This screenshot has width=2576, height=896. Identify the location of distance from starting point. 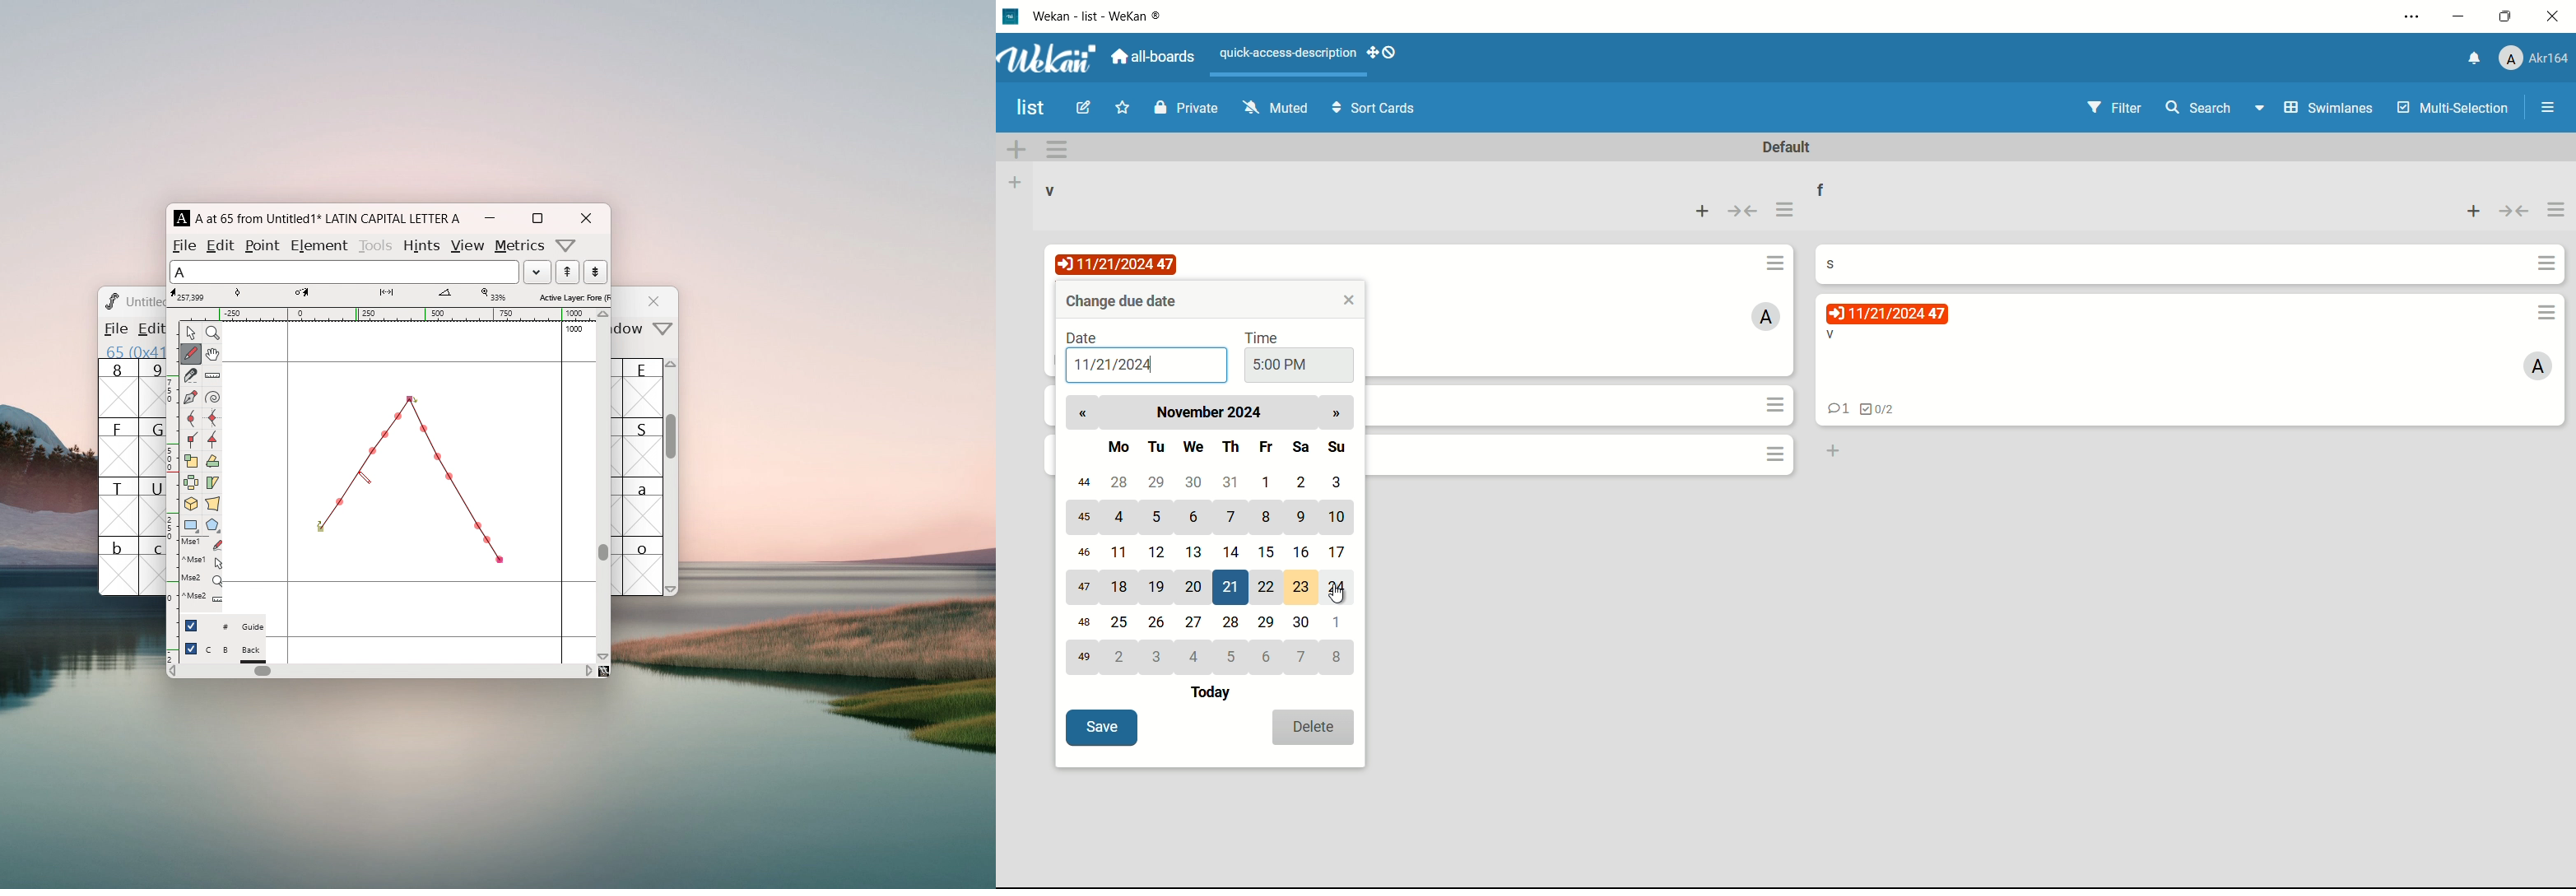
(400, 296).